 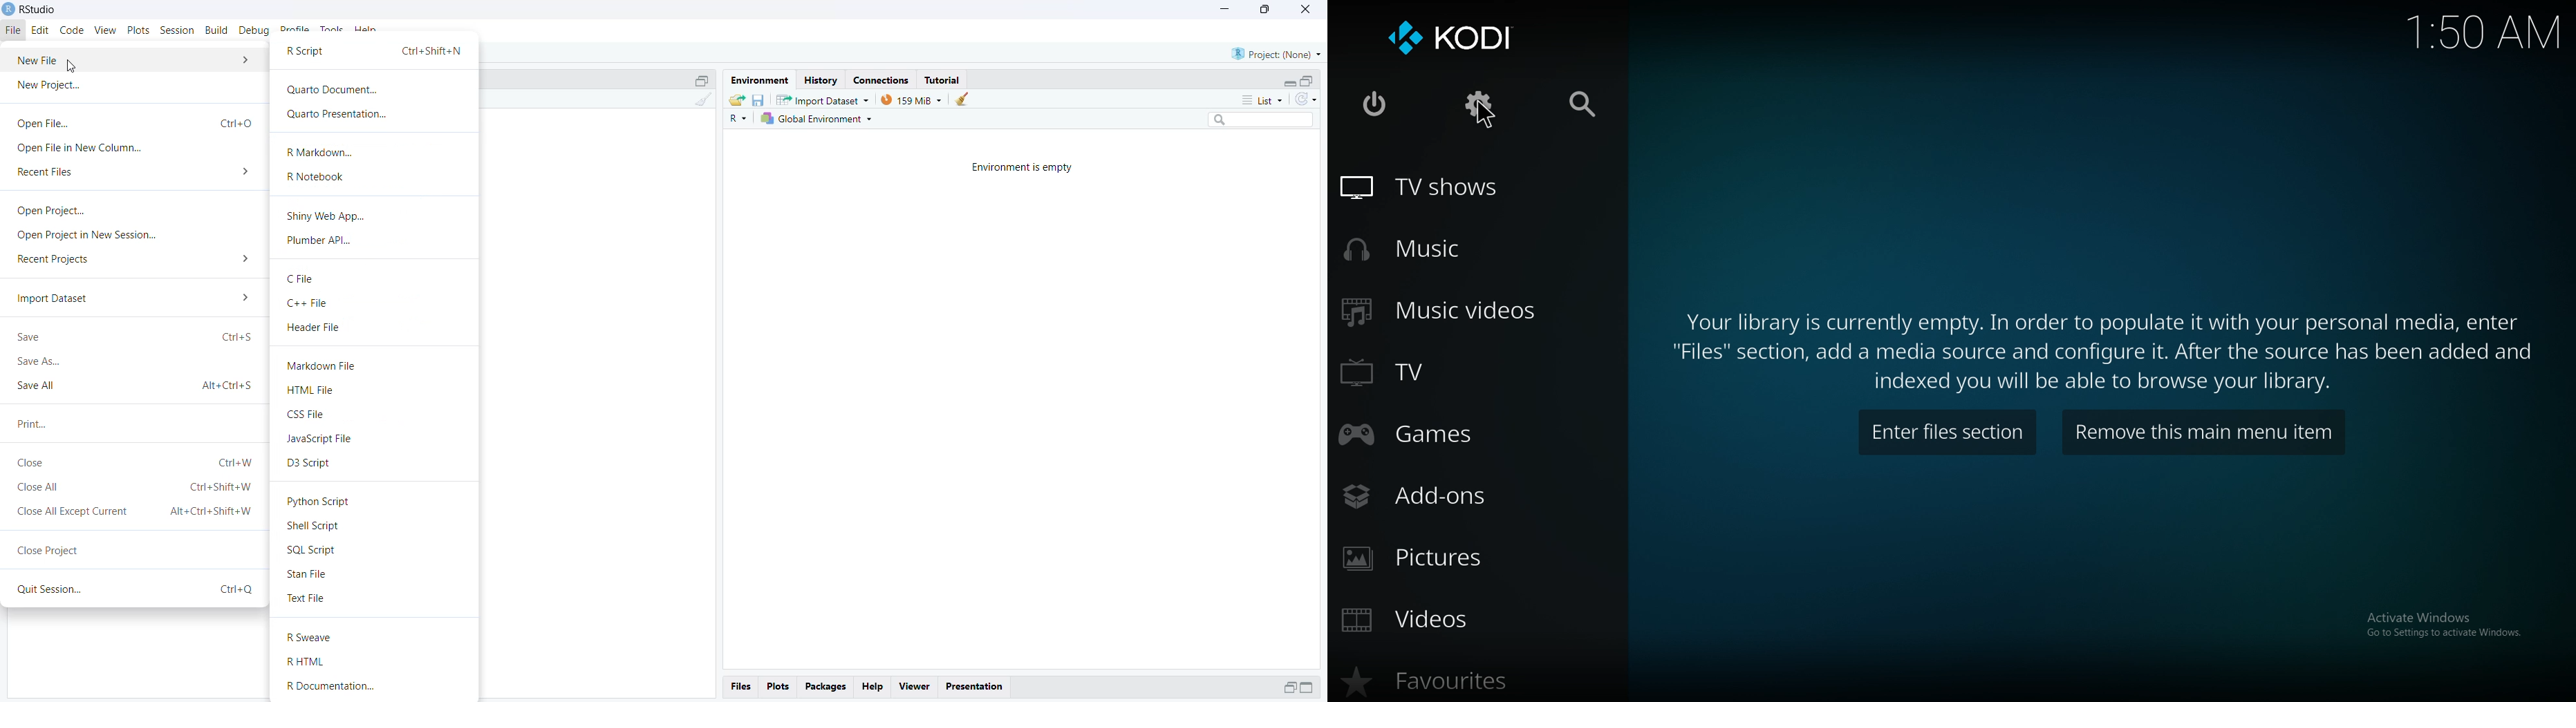 What do you see at coordinates (132, 590) in the screenshot?
I see `Quit Session... Ctri+Q` at bounding box center [132, 590].